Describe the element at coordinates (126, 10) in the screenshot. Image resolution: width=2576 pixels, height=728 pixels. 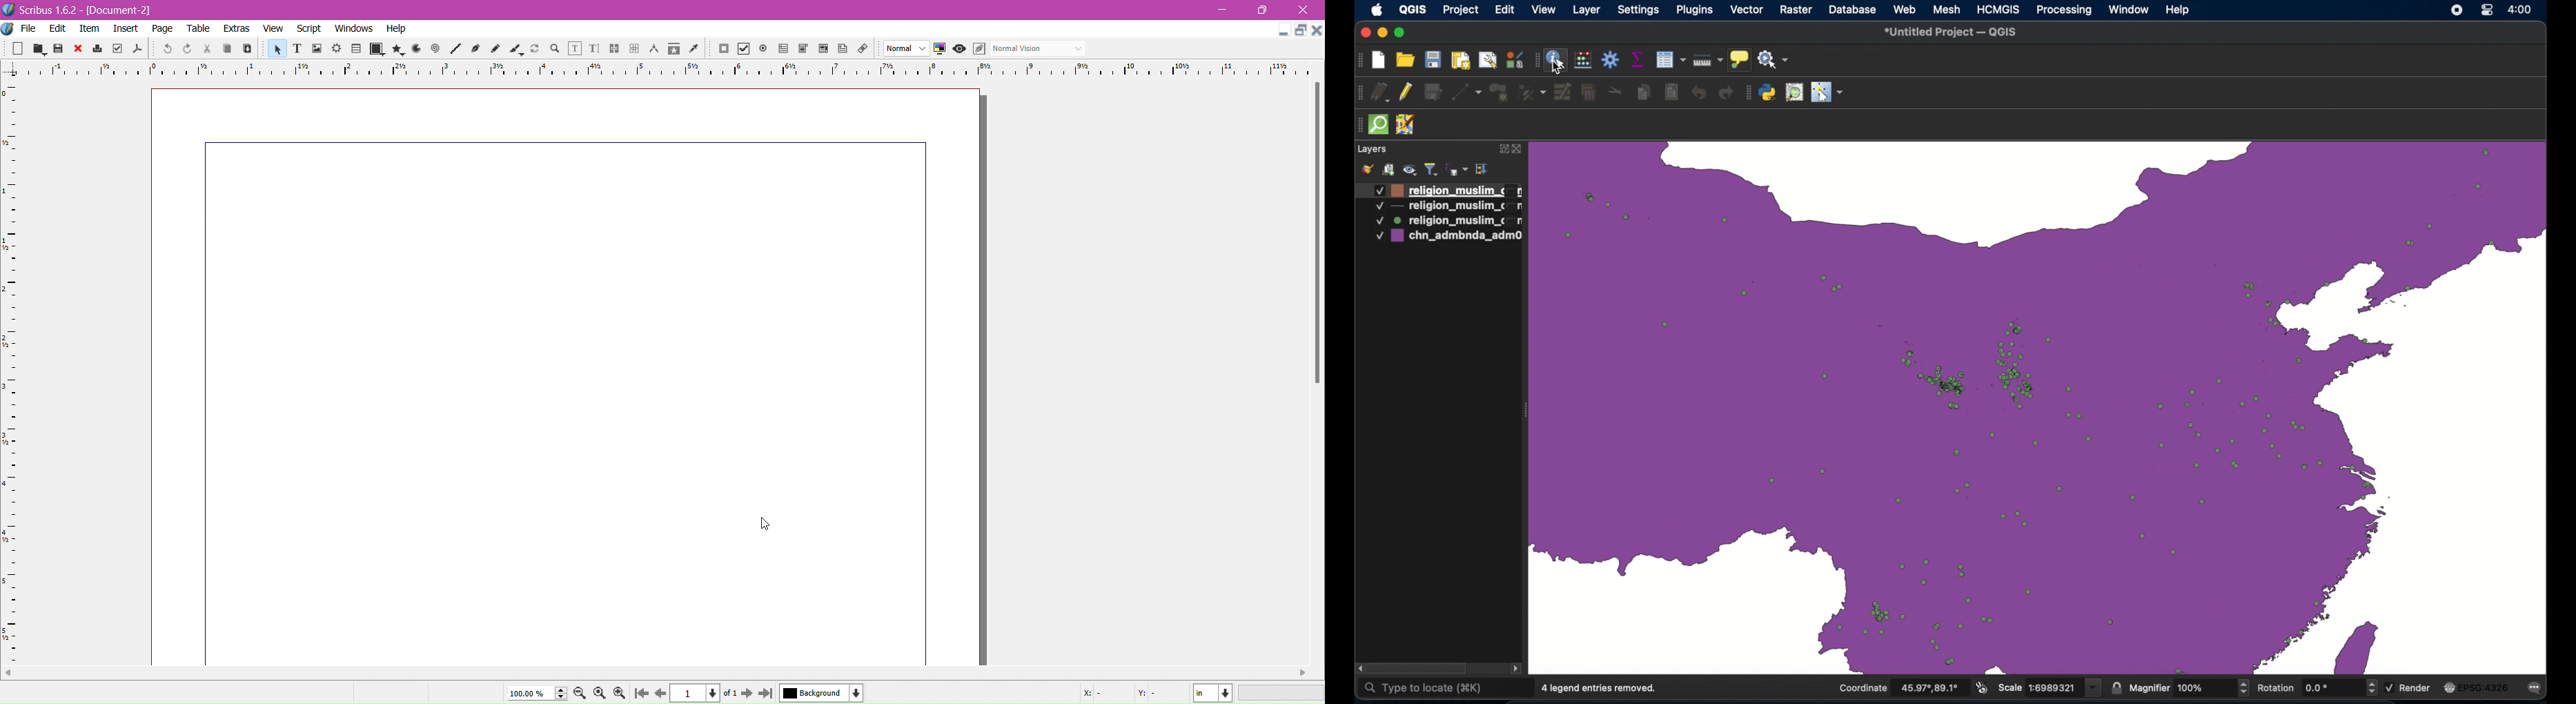
I see `New Document created - Document 2` at that location.